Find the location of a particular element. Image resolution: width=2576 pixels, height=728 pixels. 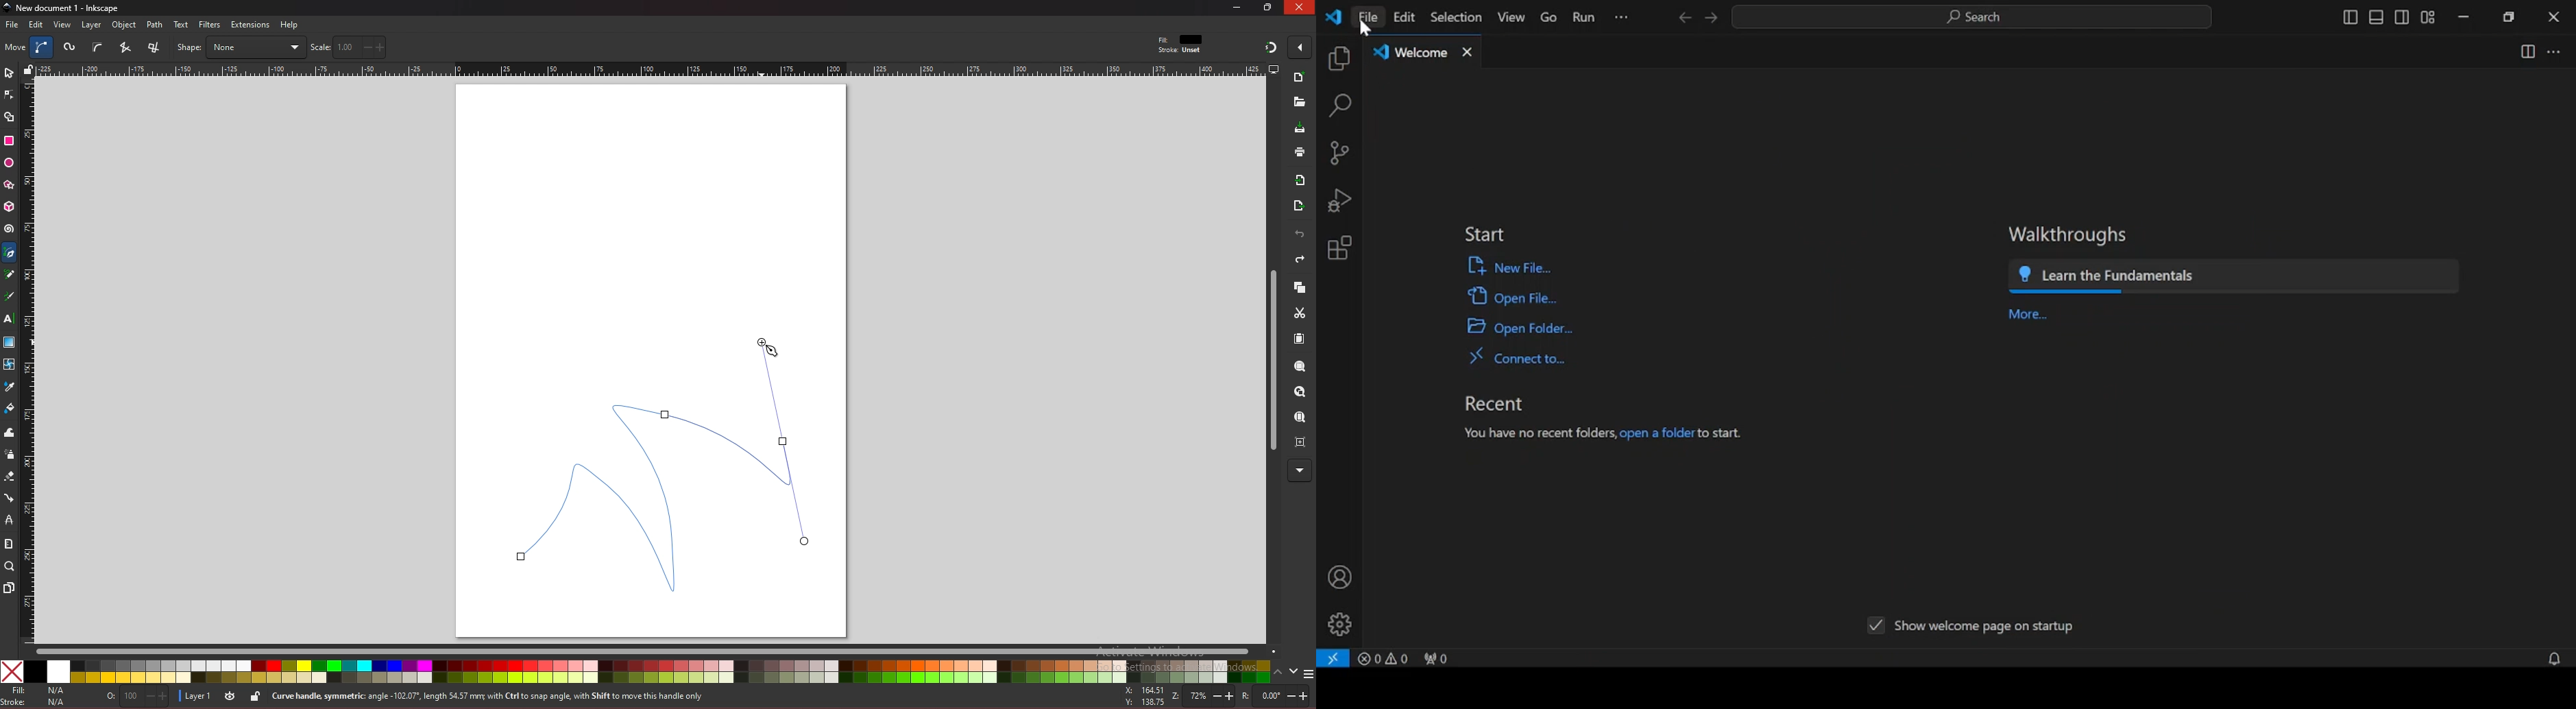

lock is located at coordinates (255, 696).